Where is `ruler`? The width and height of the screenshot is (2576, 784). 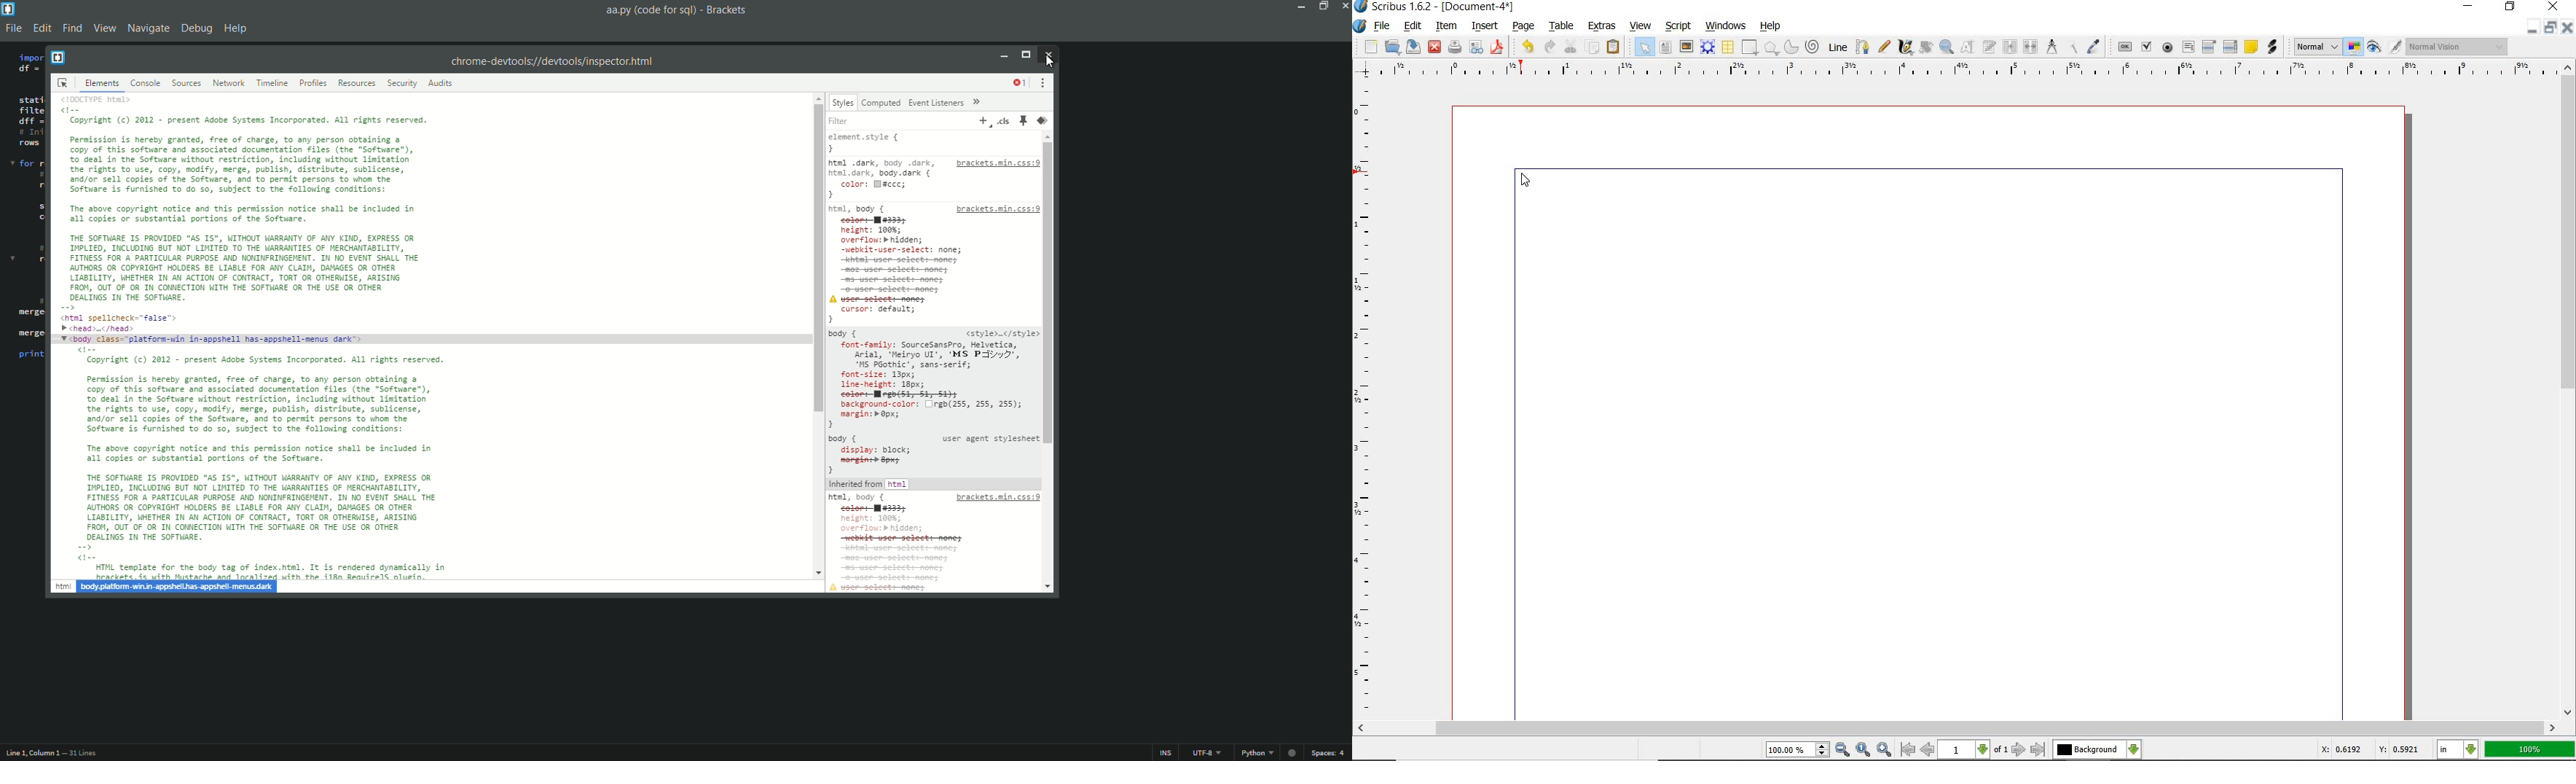 ruler is located at coordinates (1966, 69).